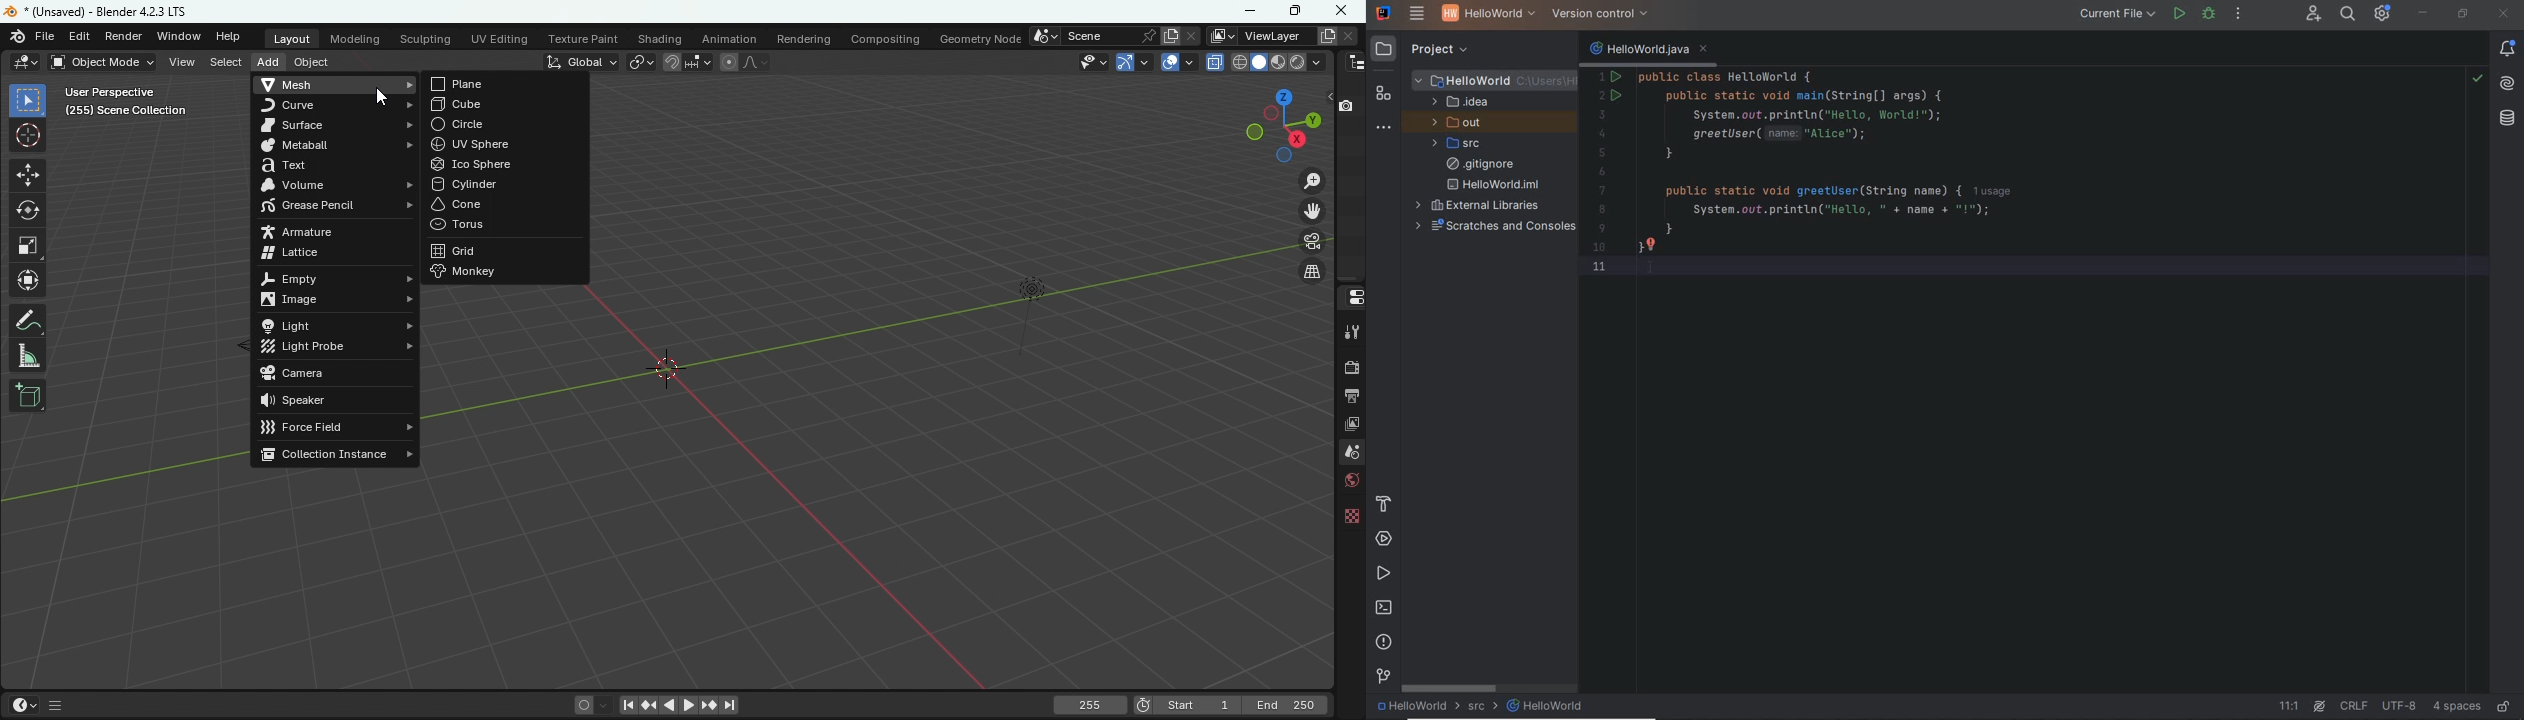 The width and height of the screenshot is (2548, 728). Describe the element at coordinates (705, 705) in the screenshot. I see `Jump to next/previous keyframe` at that location.